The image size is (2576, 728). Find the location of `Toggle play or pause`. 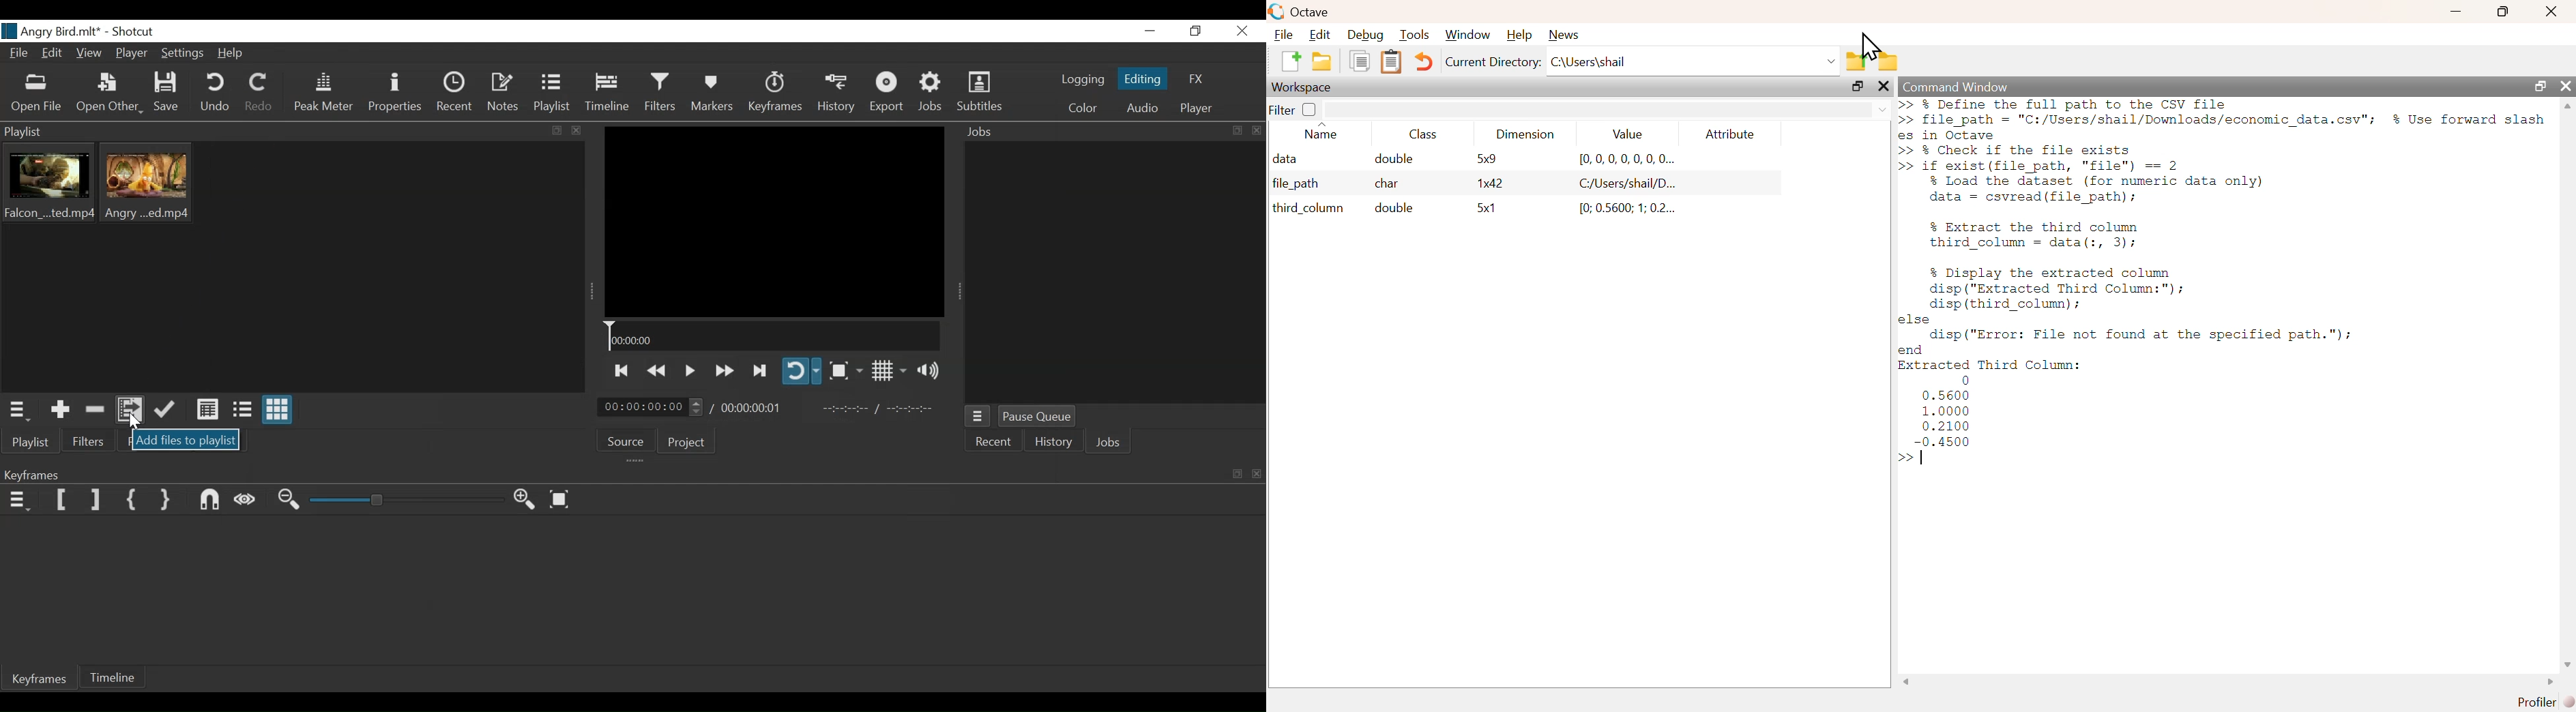

Toggle play or pause is located at coordinates (692, 371).